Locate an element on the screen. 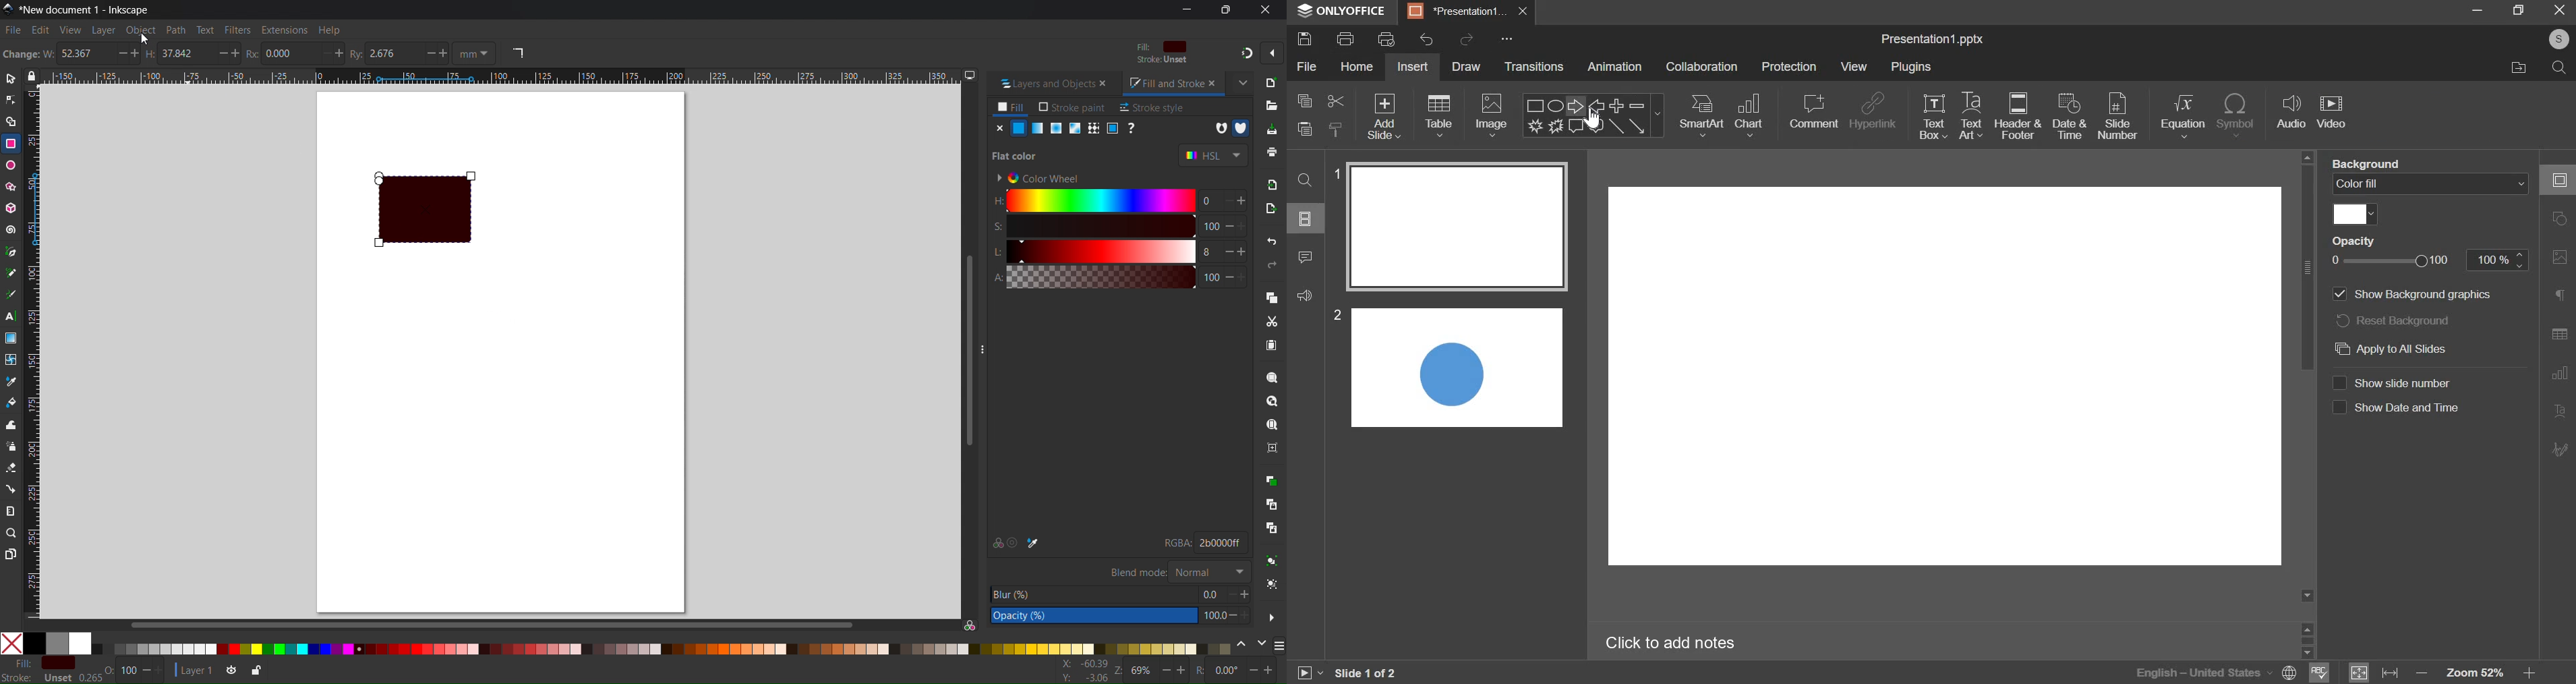 The height and width of the screenshot is (700, 2576). Rectangular callout is located at coordinates (1577, 126).